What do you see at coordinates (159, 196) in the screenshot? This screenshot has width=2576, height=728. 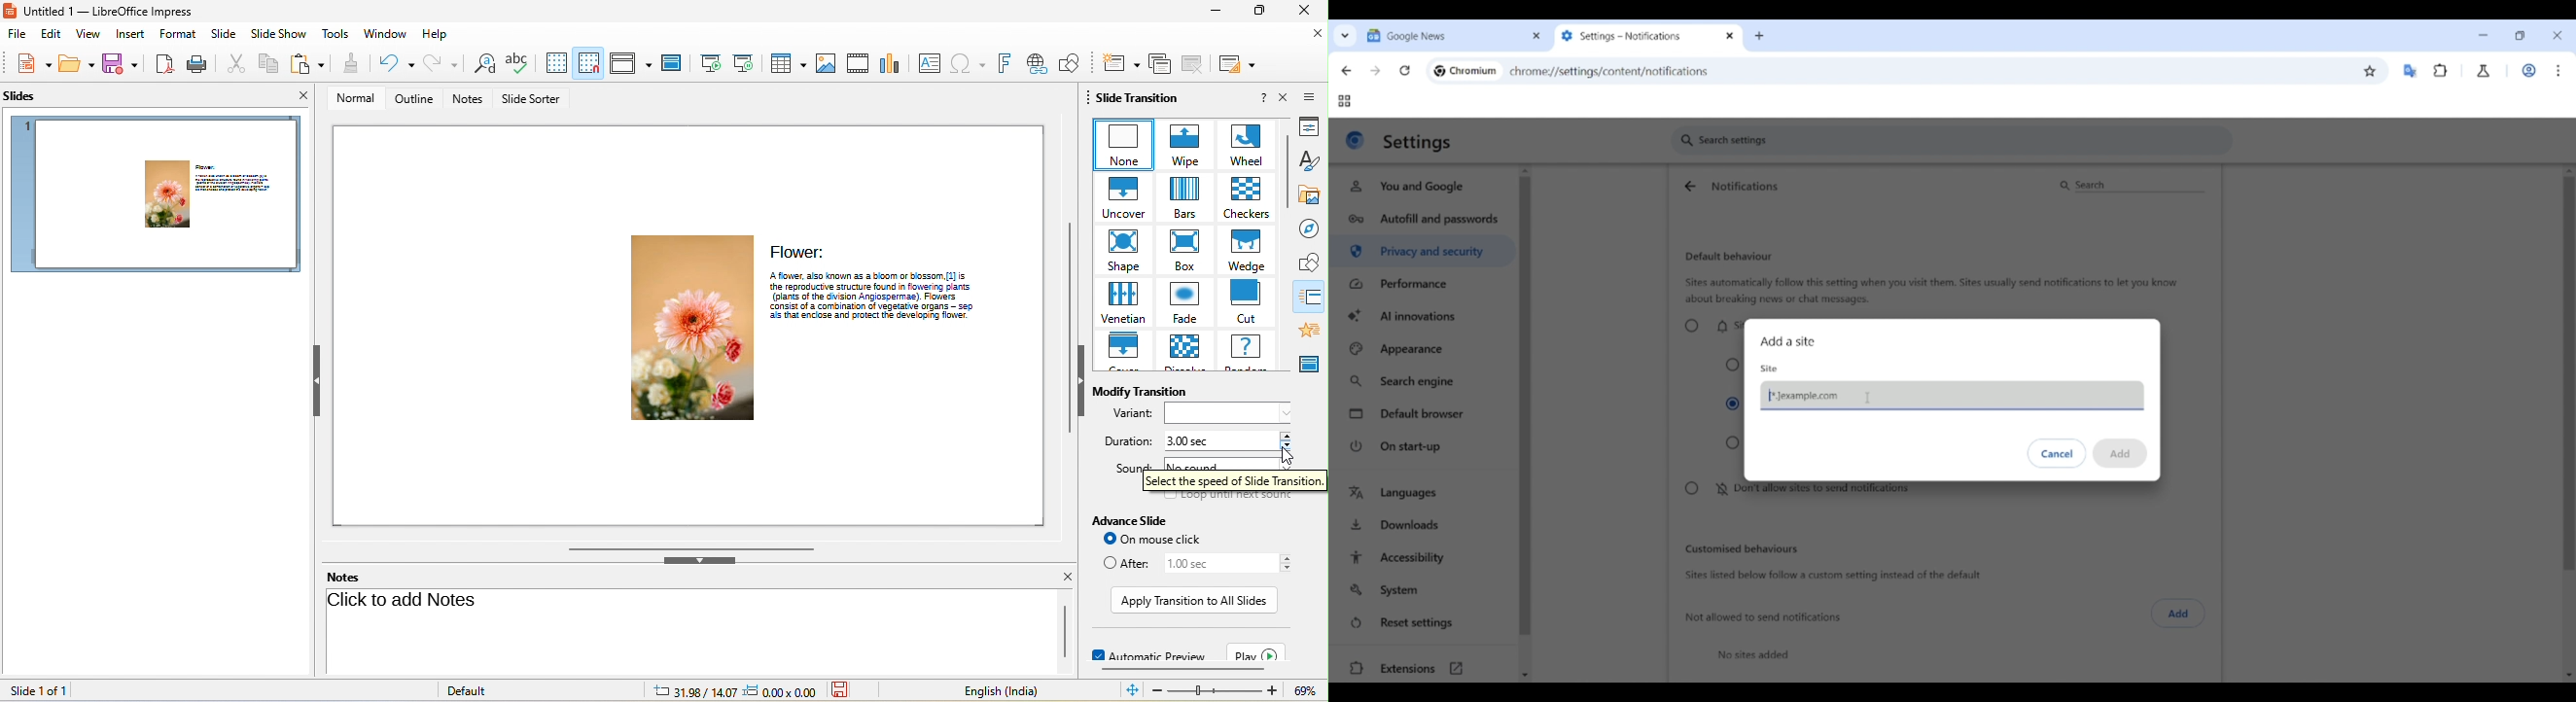 I see `slide 1` at bounding box center [159, 196].